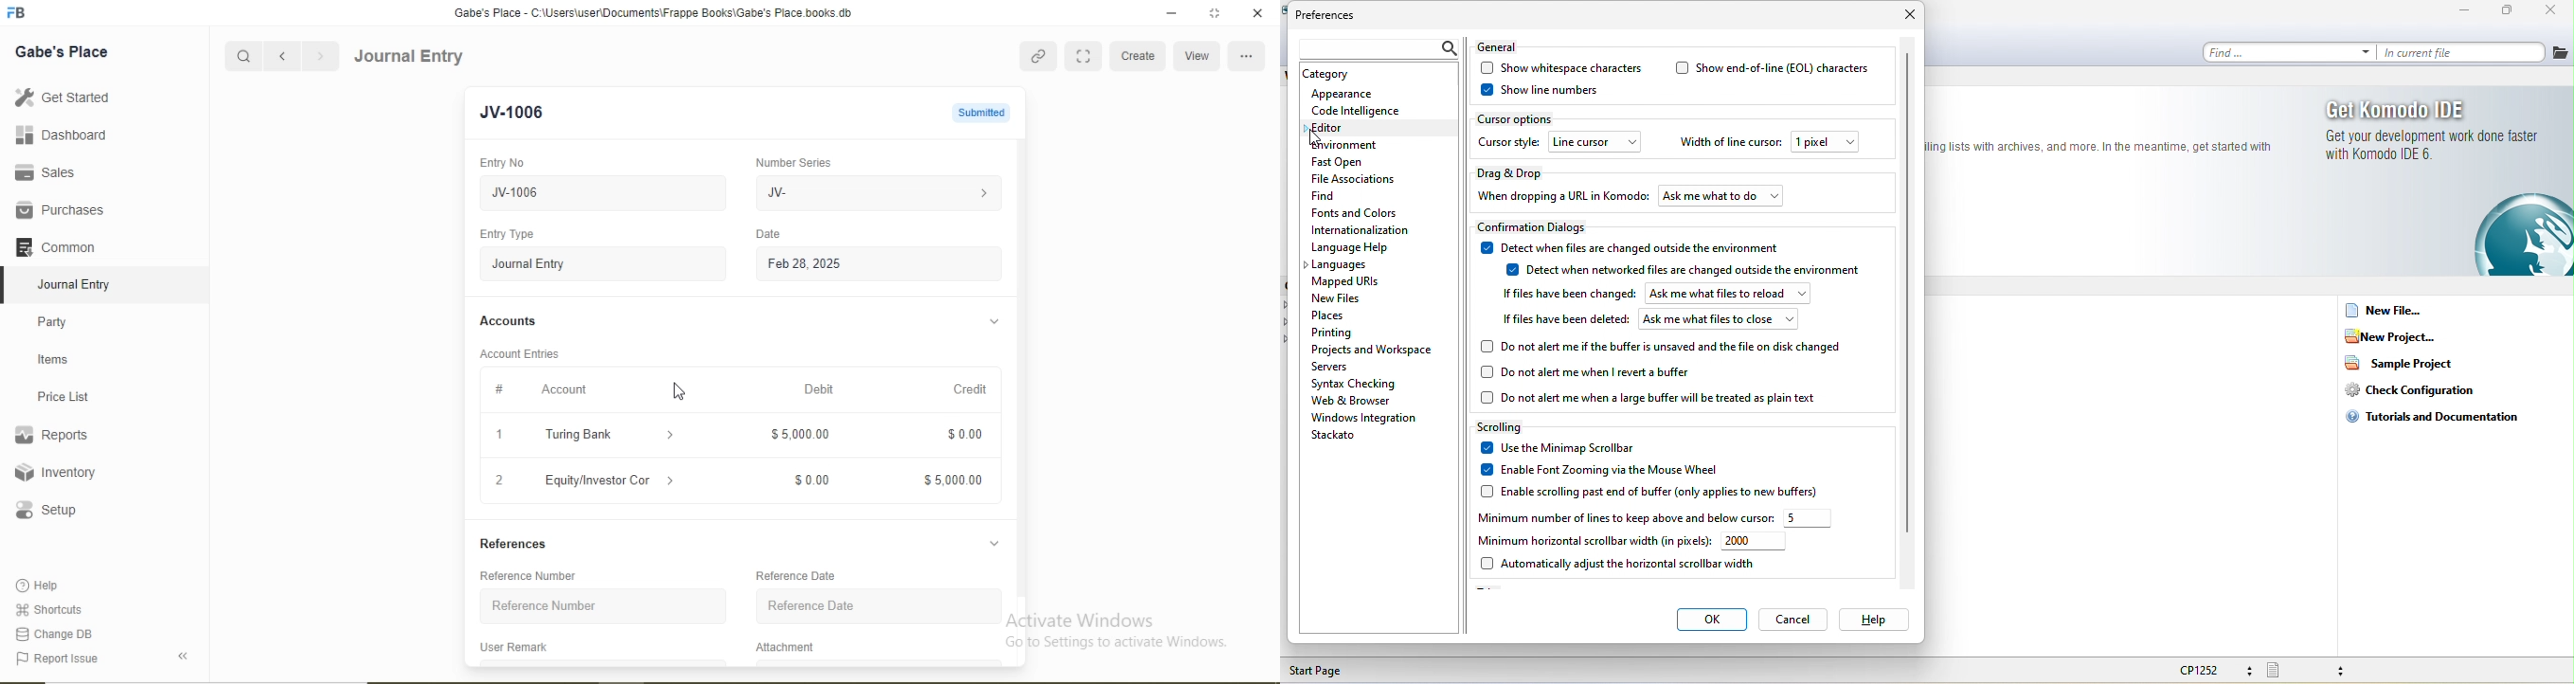 The width and height of the screenshot is (2576, 700). What do you see at coordinates (500, 481) in the screenshot?
I see `2` at bounding box center [500, 481].